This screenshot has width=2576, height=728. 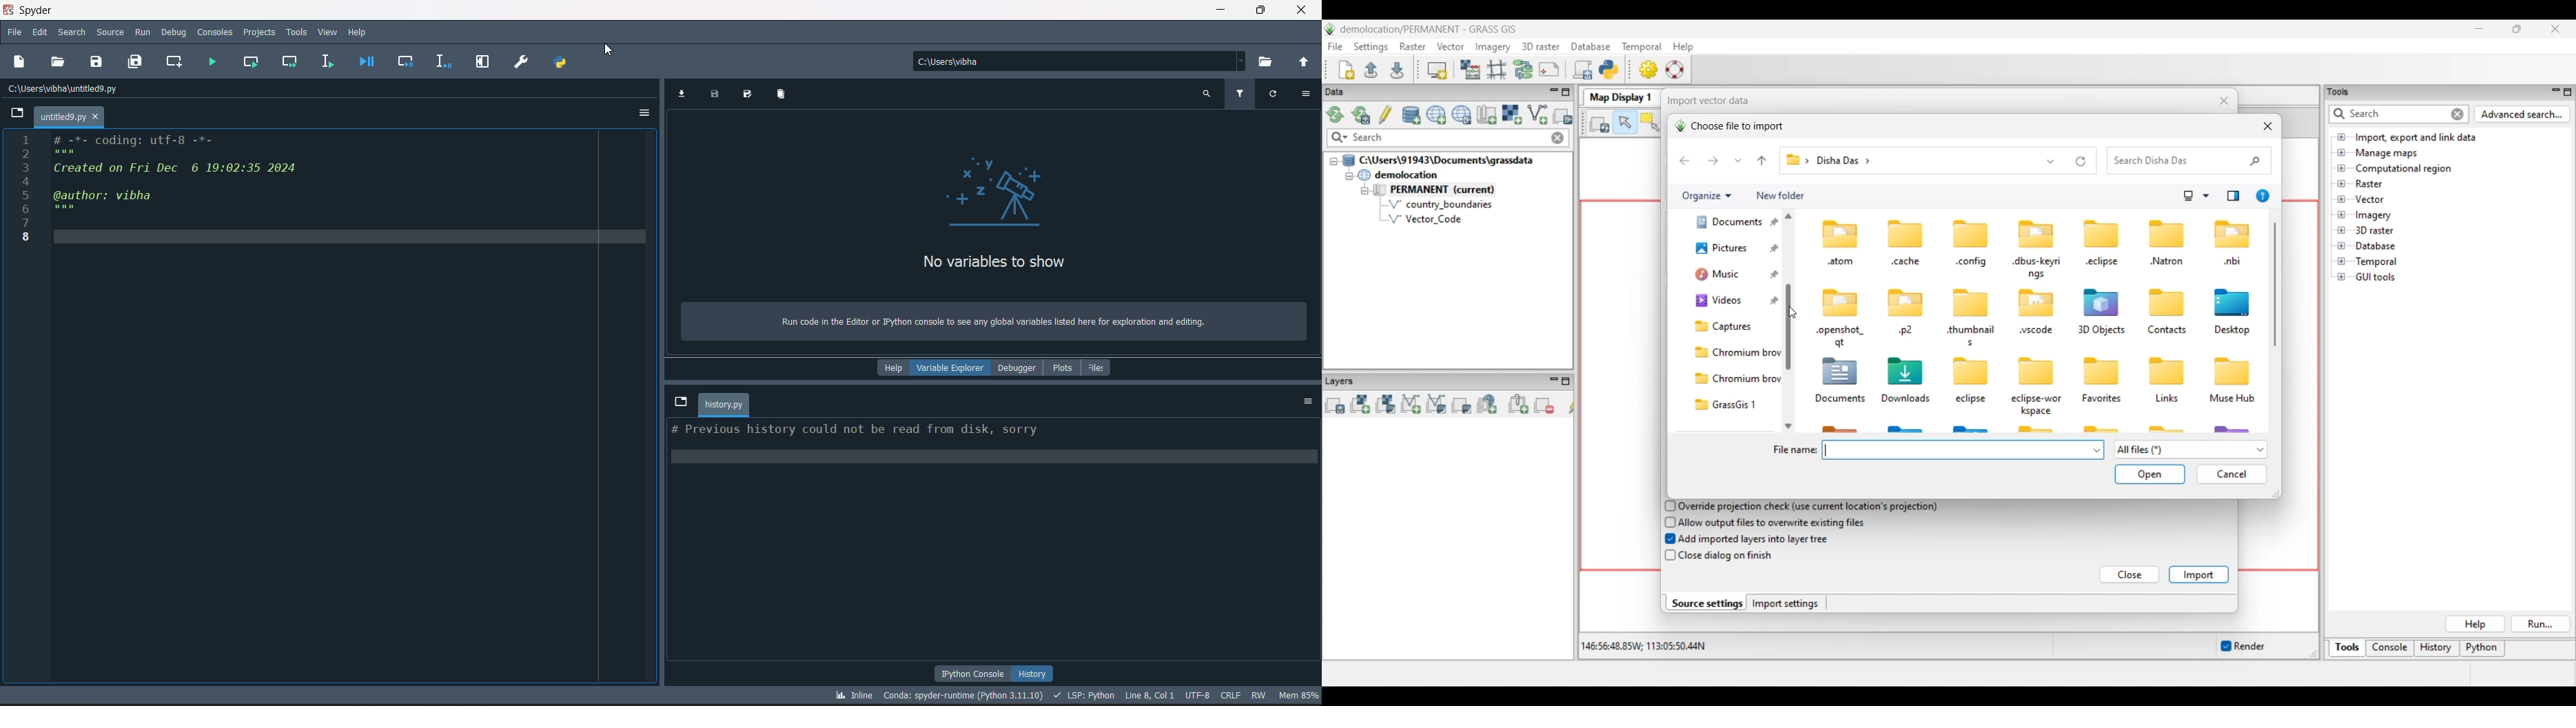 I want to click on numbers, so click(x=23, y=191).